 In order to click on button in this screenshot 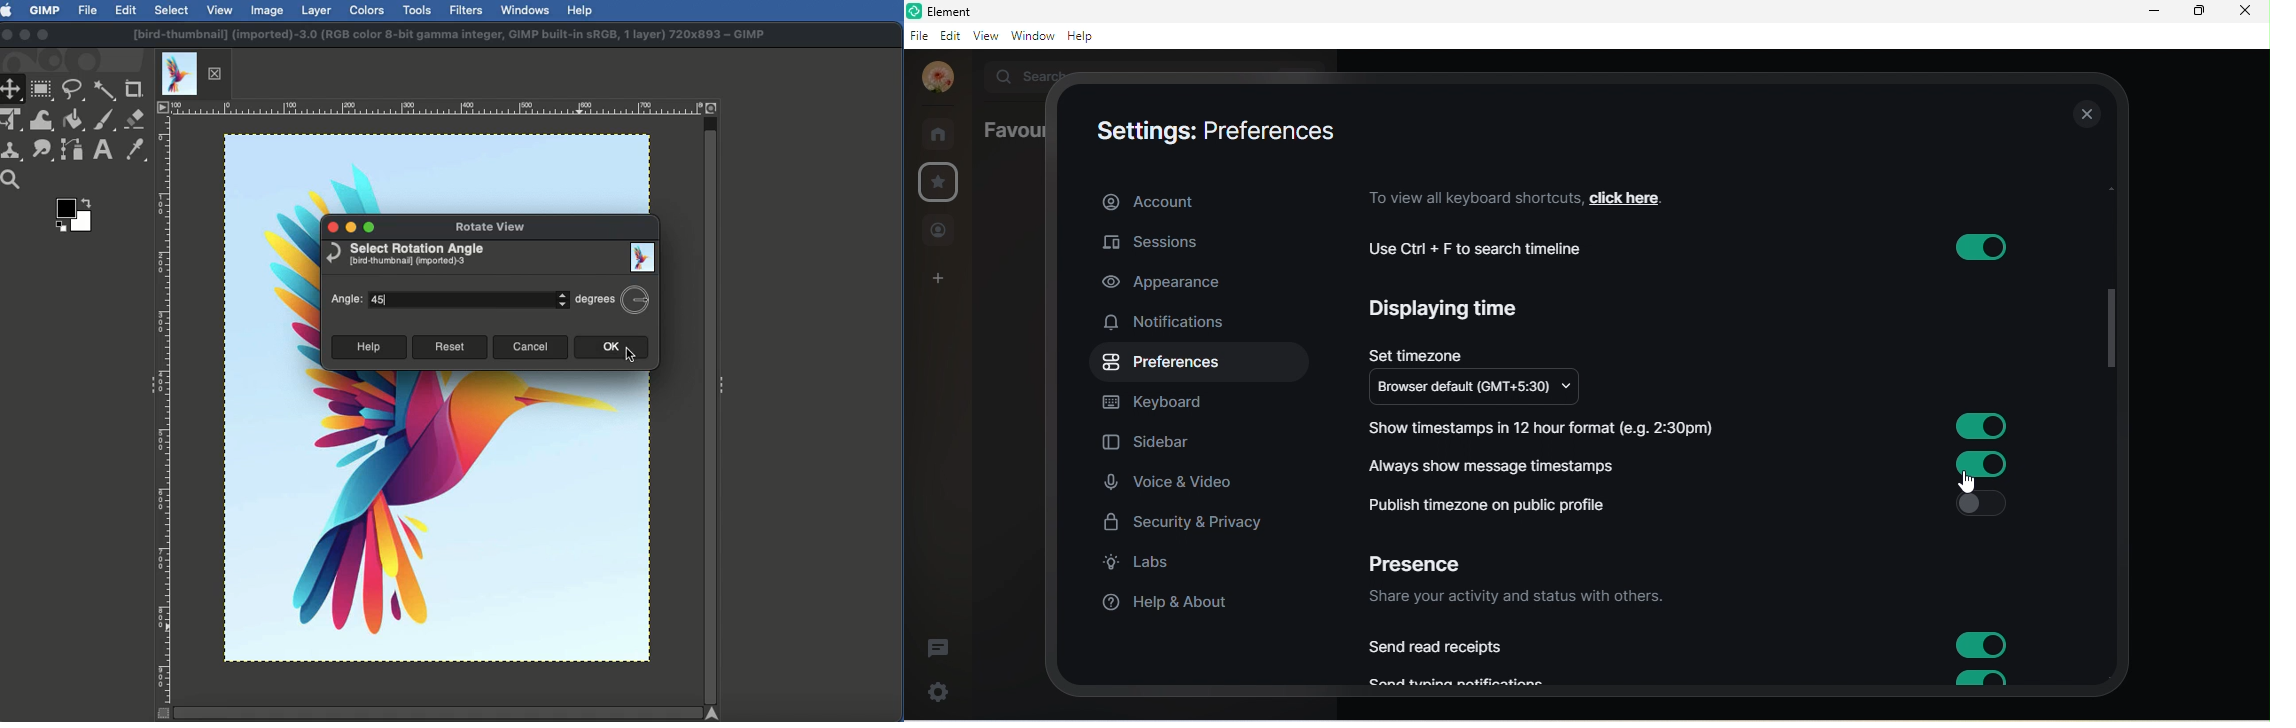, I will do `click(1977, 247)`.